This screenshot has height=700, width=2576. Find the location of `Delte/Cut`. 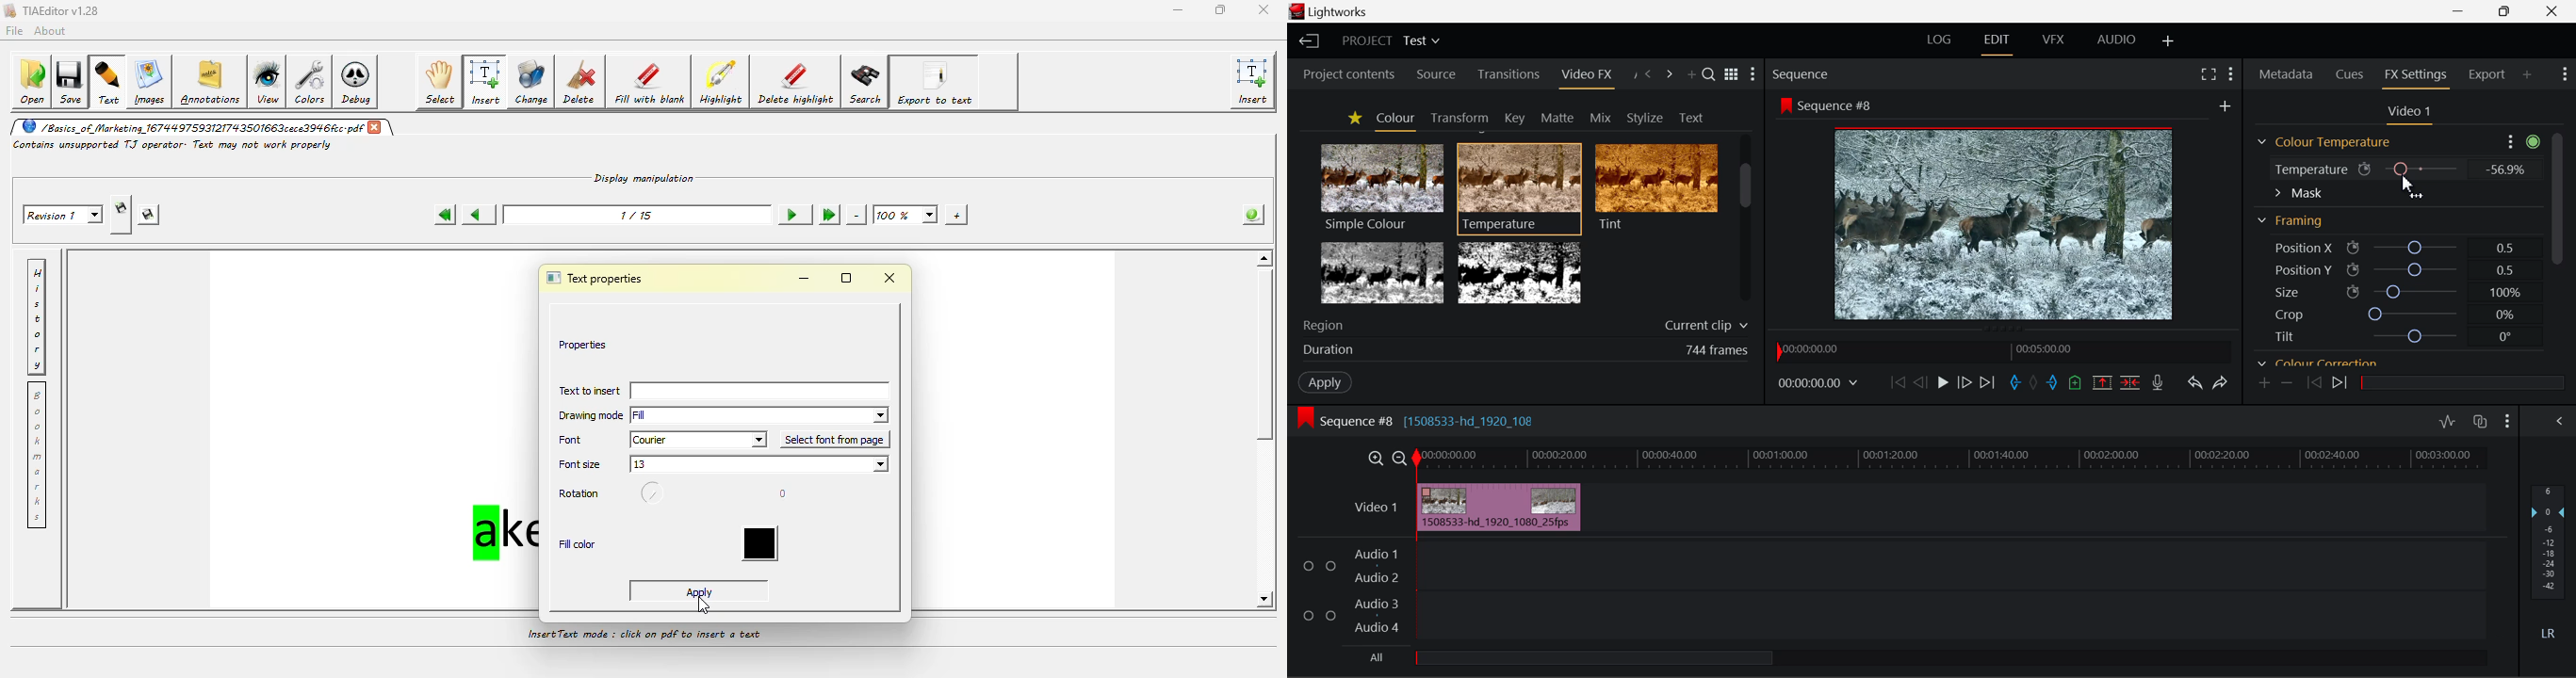

Delte/Cut is located at coordinates (2133, 383).